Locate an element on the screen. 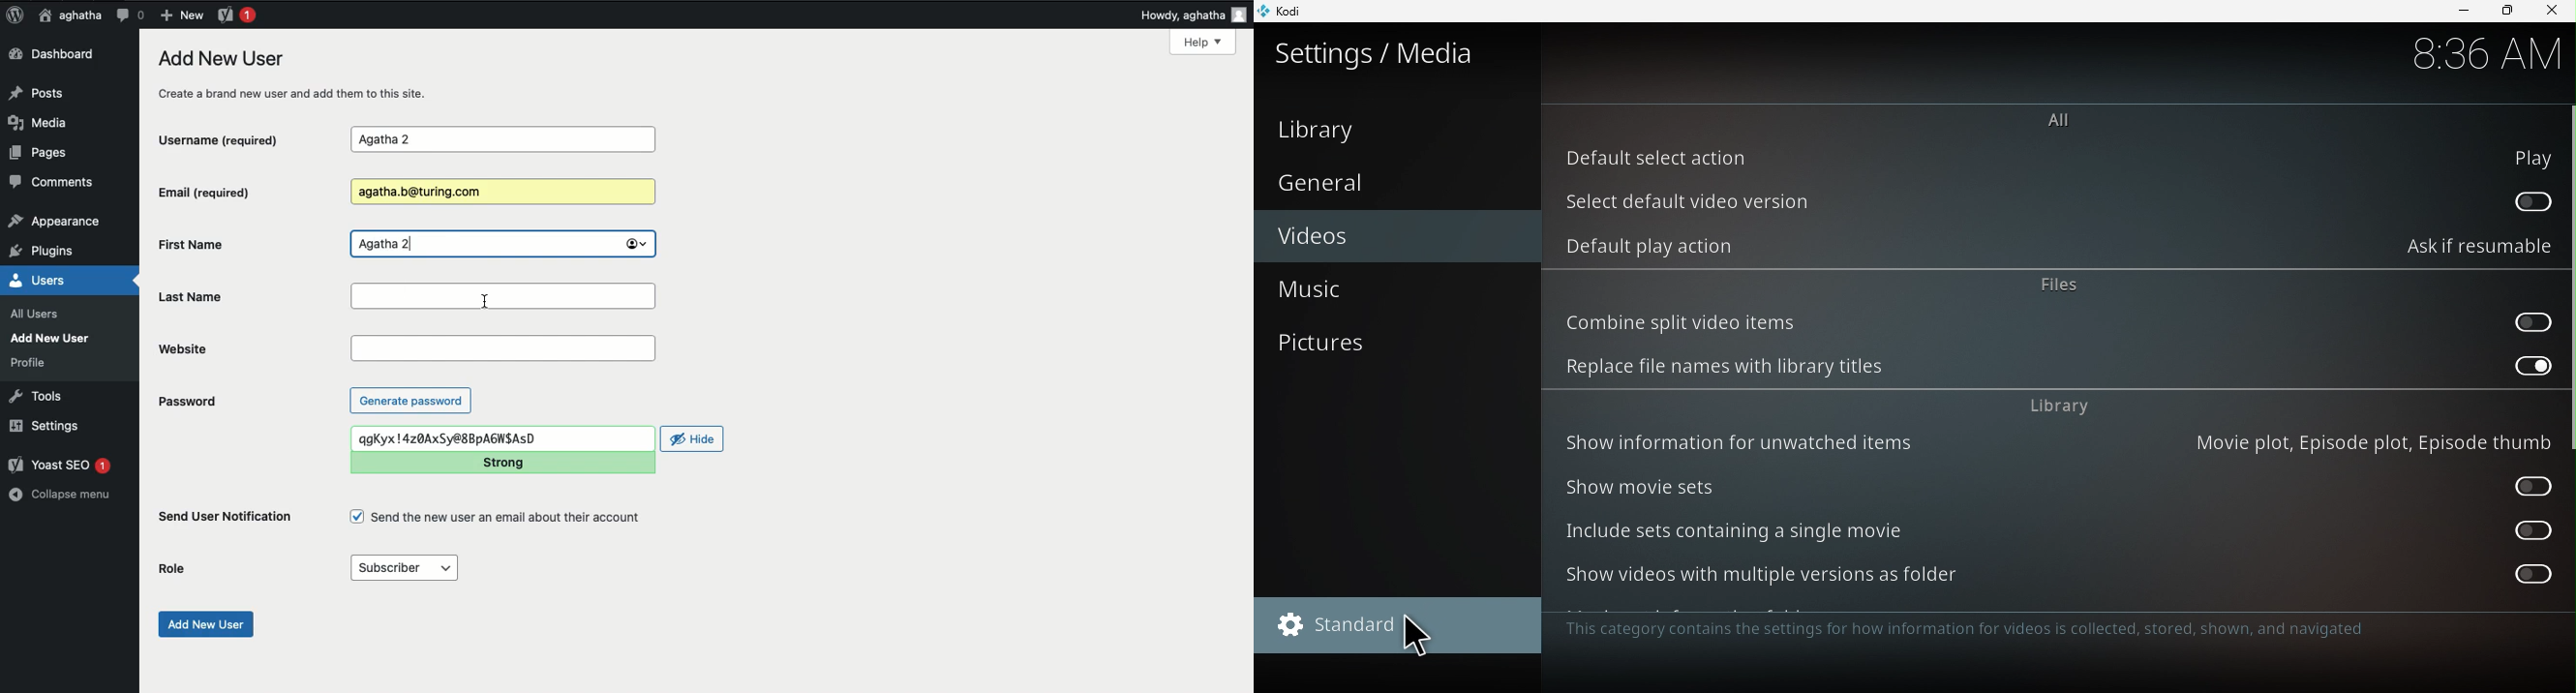 This screenshot has width=2576, height=700. Videos is located at coordinates (1394, 239).